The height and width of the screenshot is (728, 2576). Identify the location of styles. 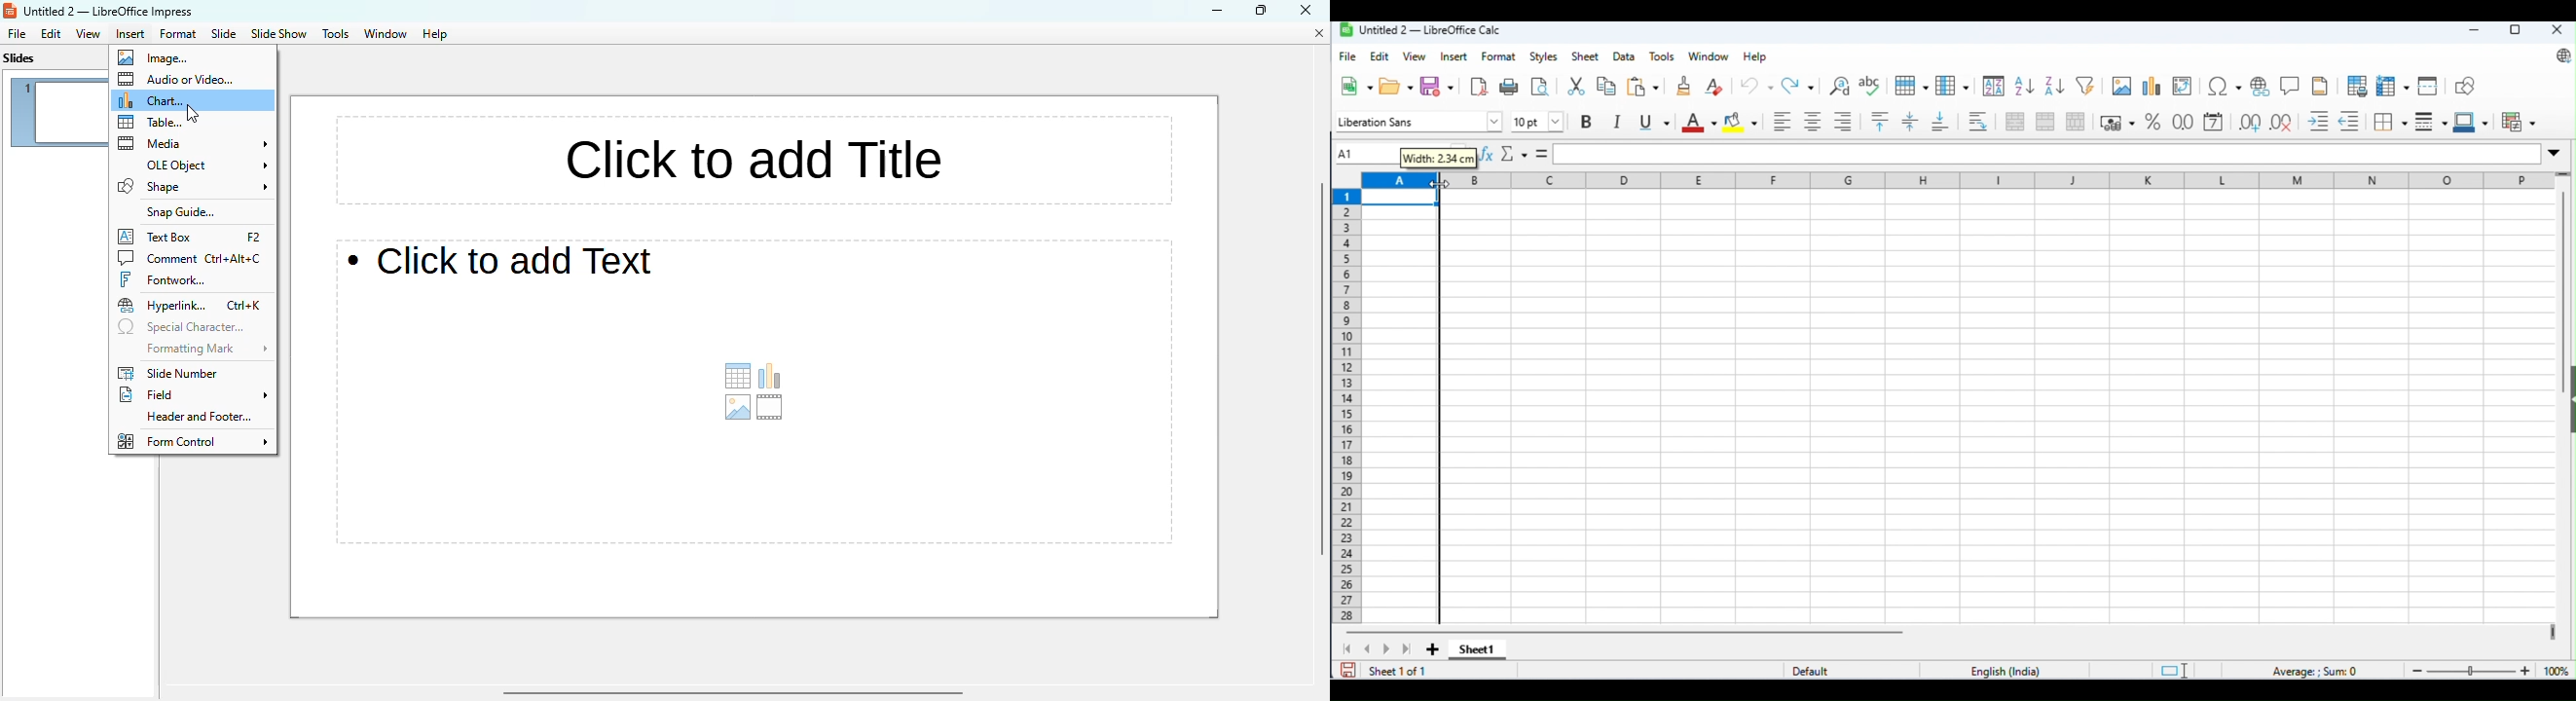
(1543, 58).